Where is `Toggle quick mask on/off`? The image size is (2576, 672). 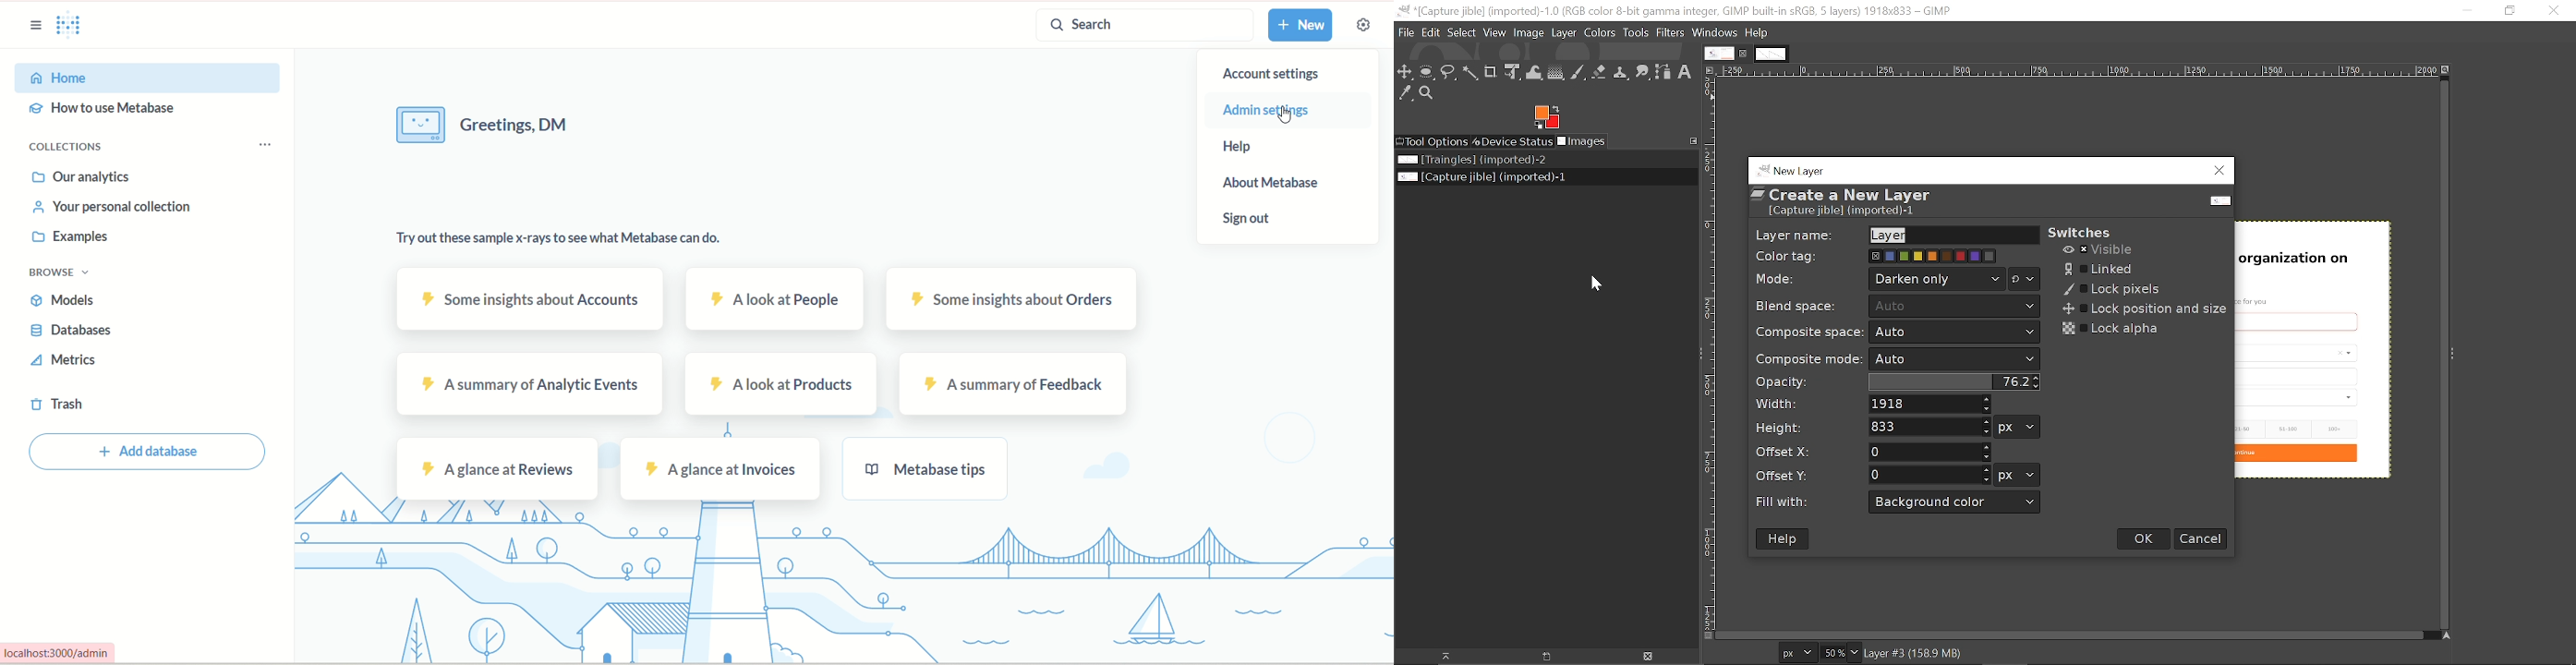 Toggle quick mask on/off is located at coordinates (1707, 635).